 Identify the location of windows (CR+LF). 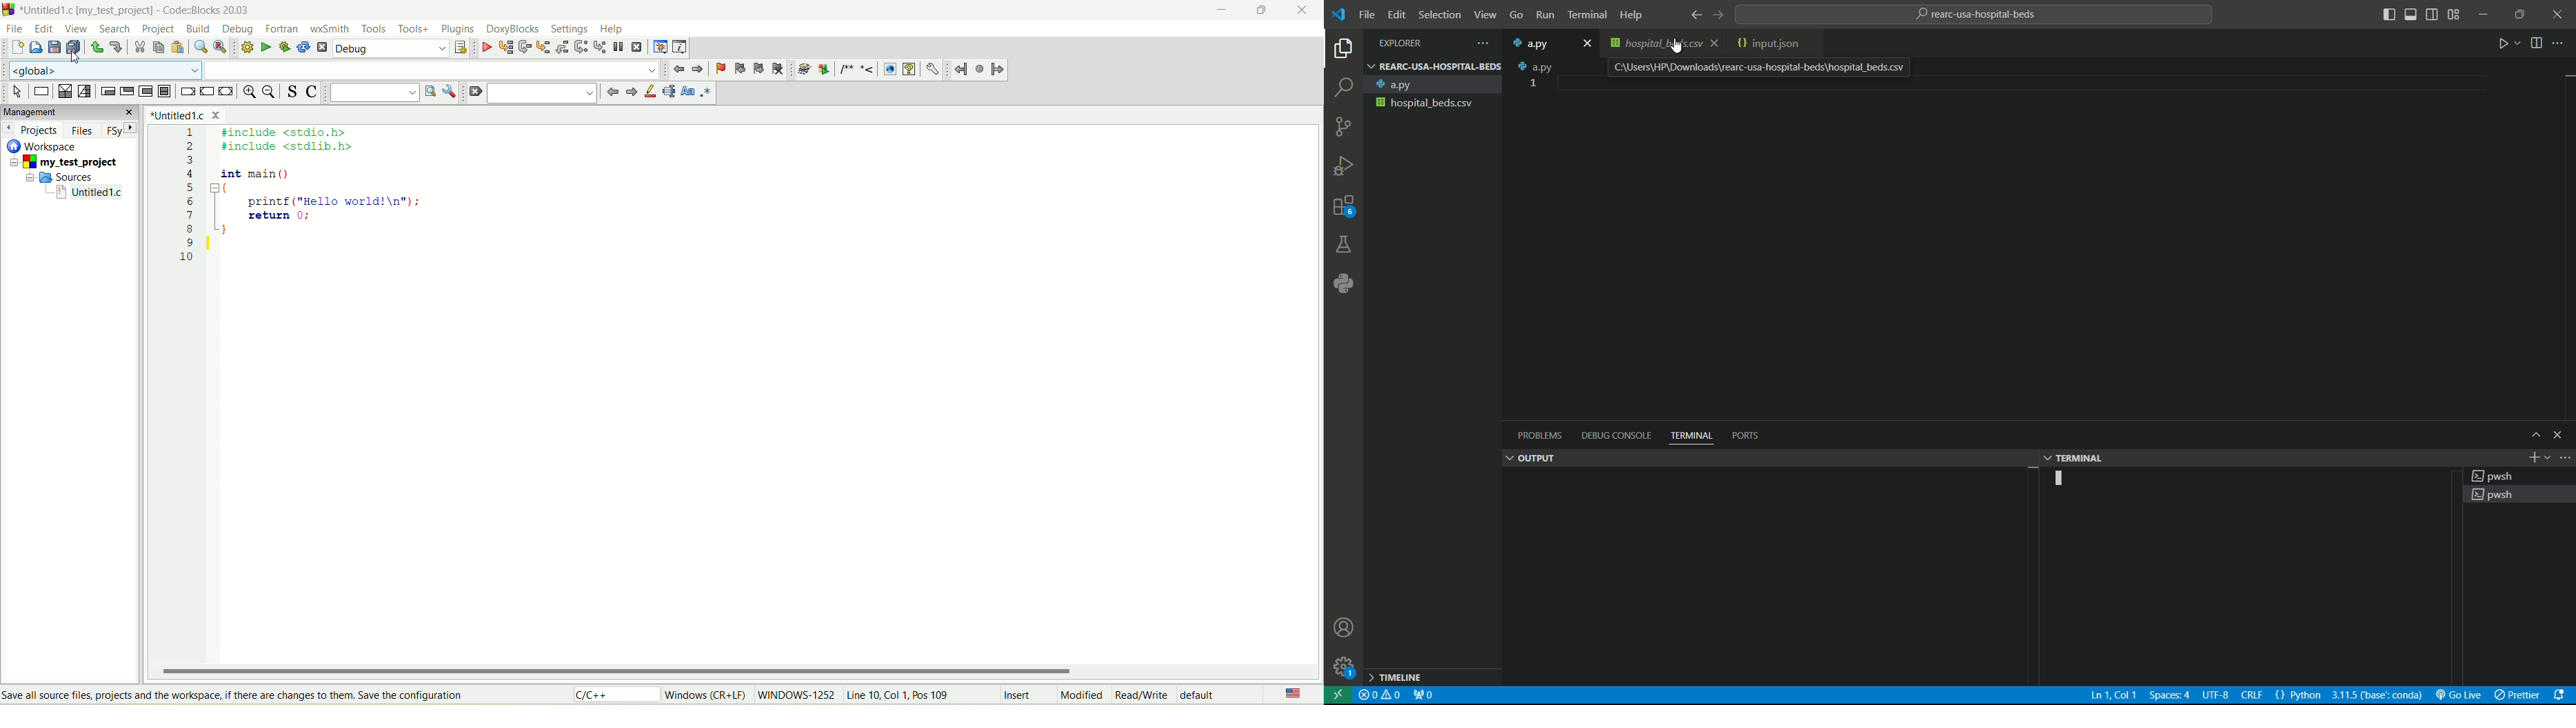
(703, 695).